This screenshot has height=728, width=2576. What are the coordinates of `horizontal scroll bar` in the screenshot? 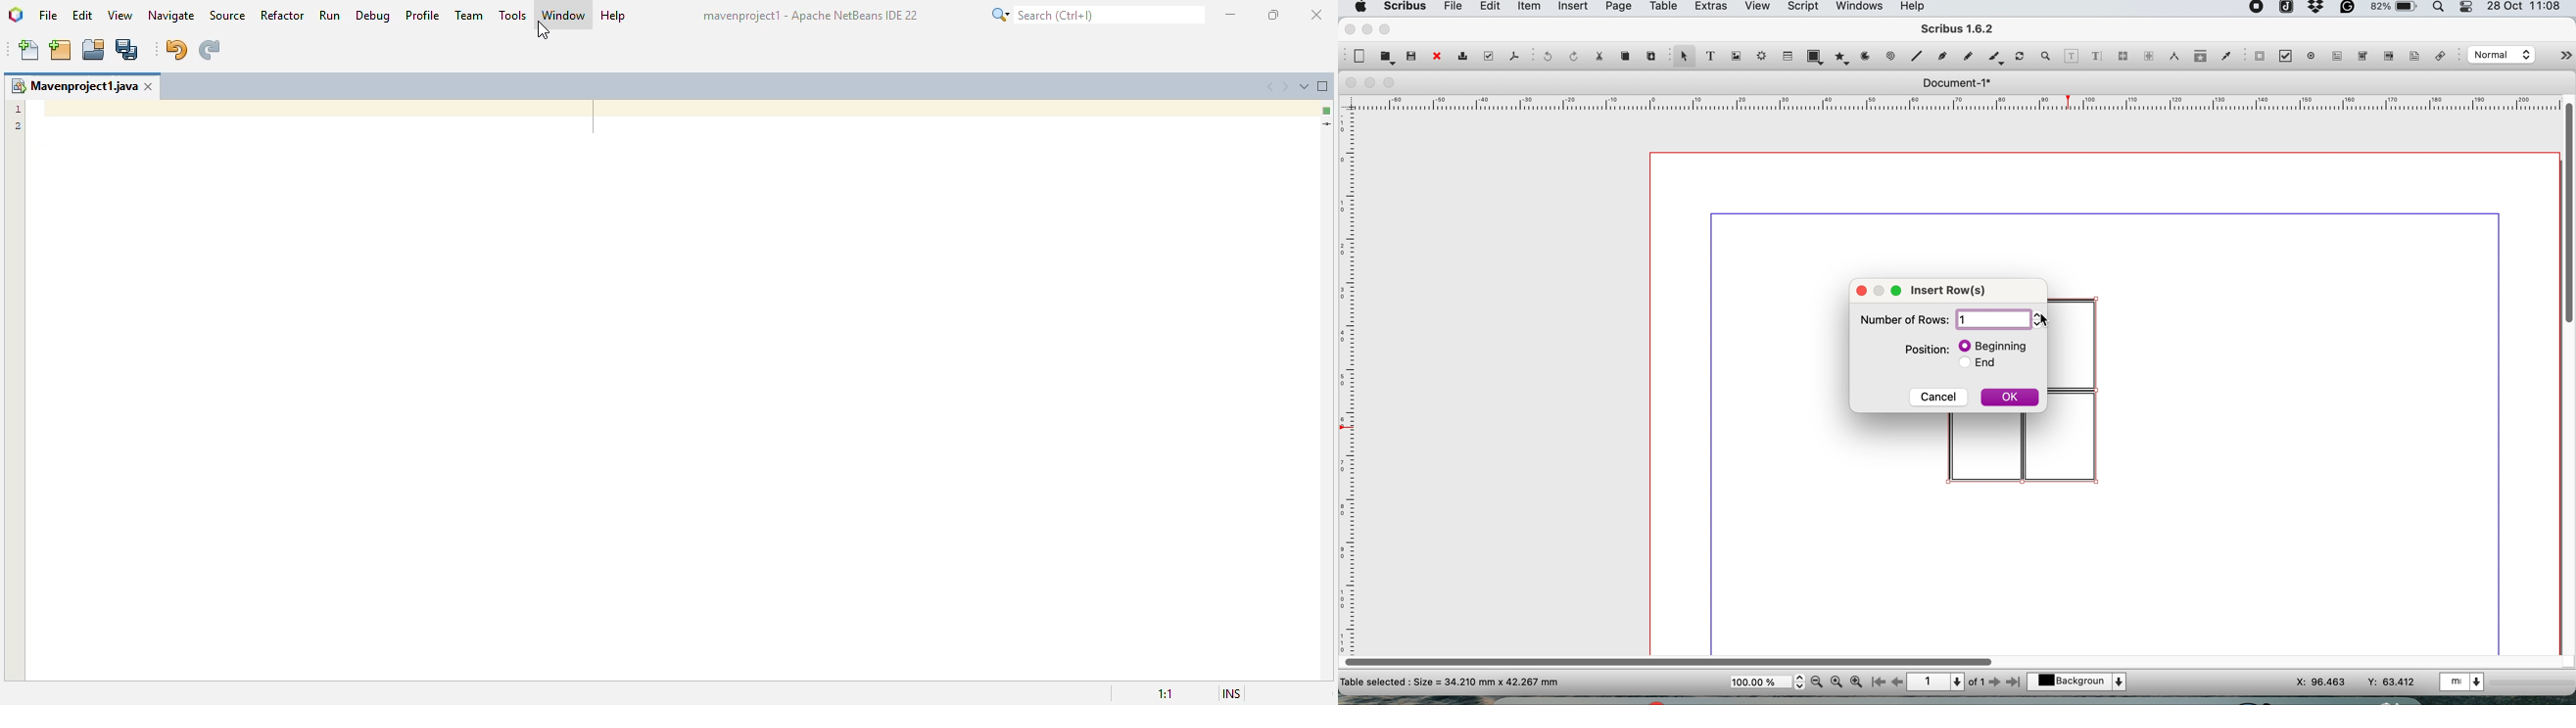 It's located at (1672, 659).